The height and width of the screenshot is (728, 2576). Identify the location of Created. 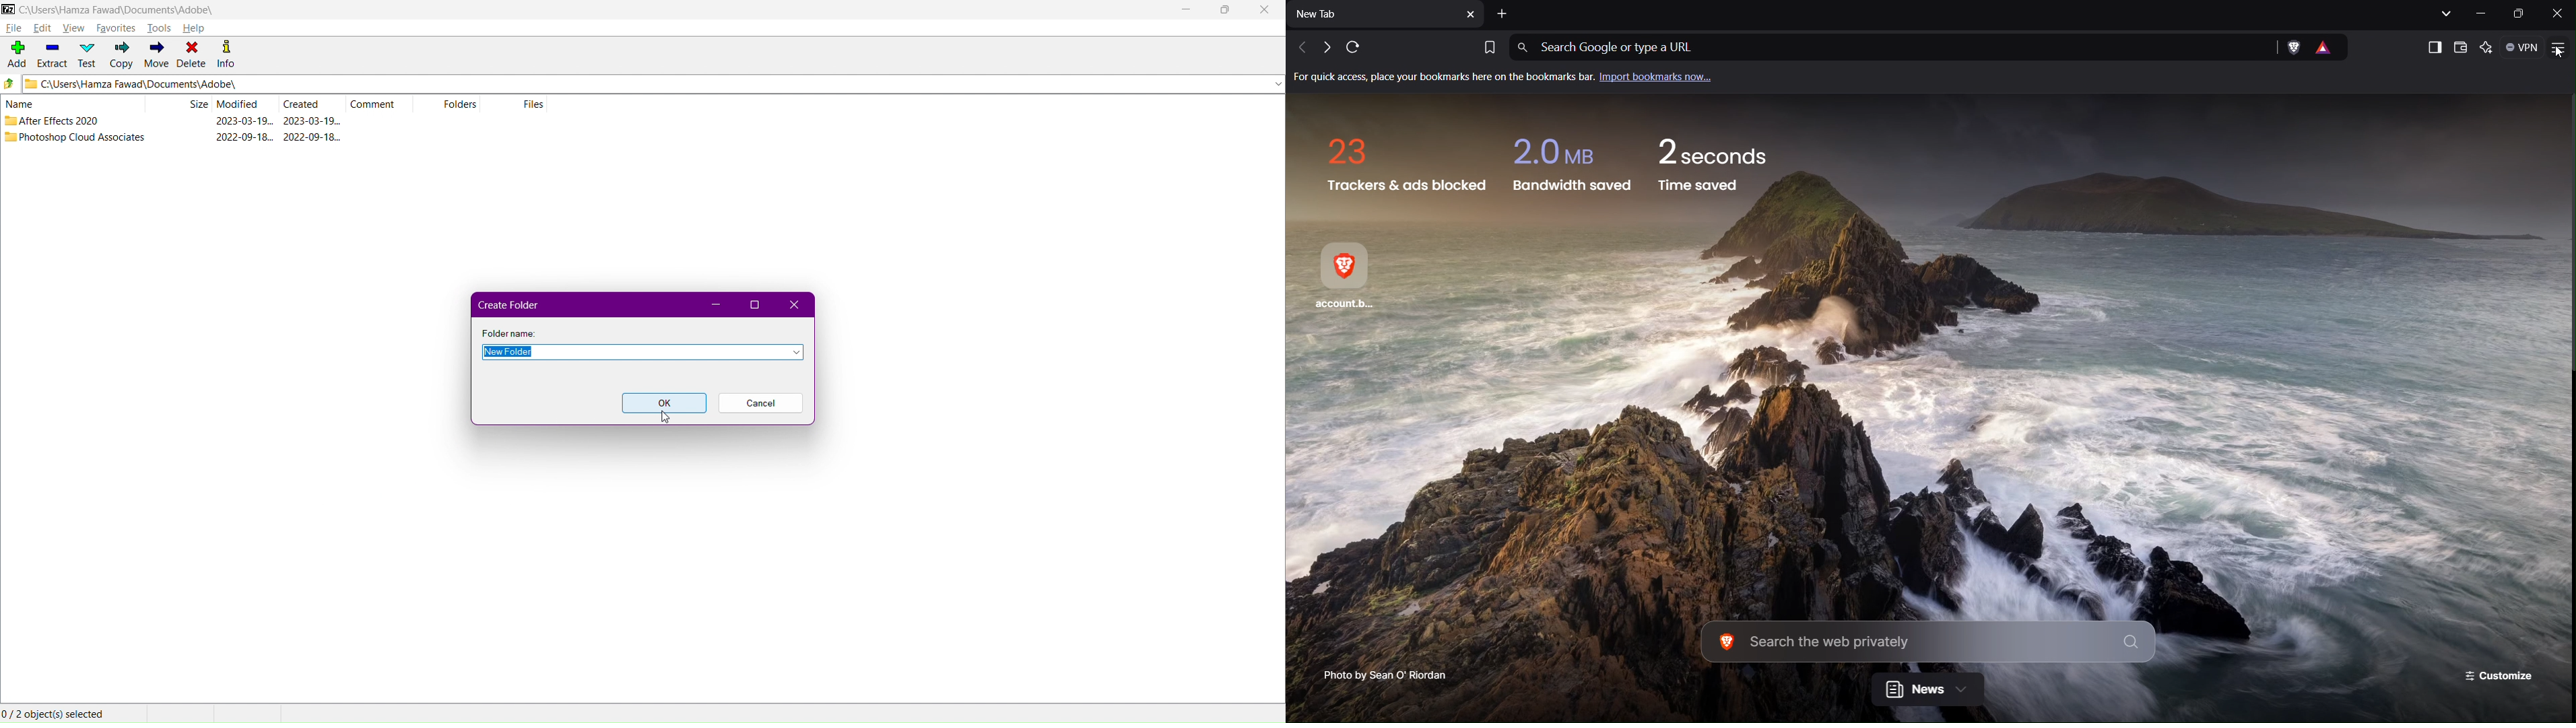
(313, 103).